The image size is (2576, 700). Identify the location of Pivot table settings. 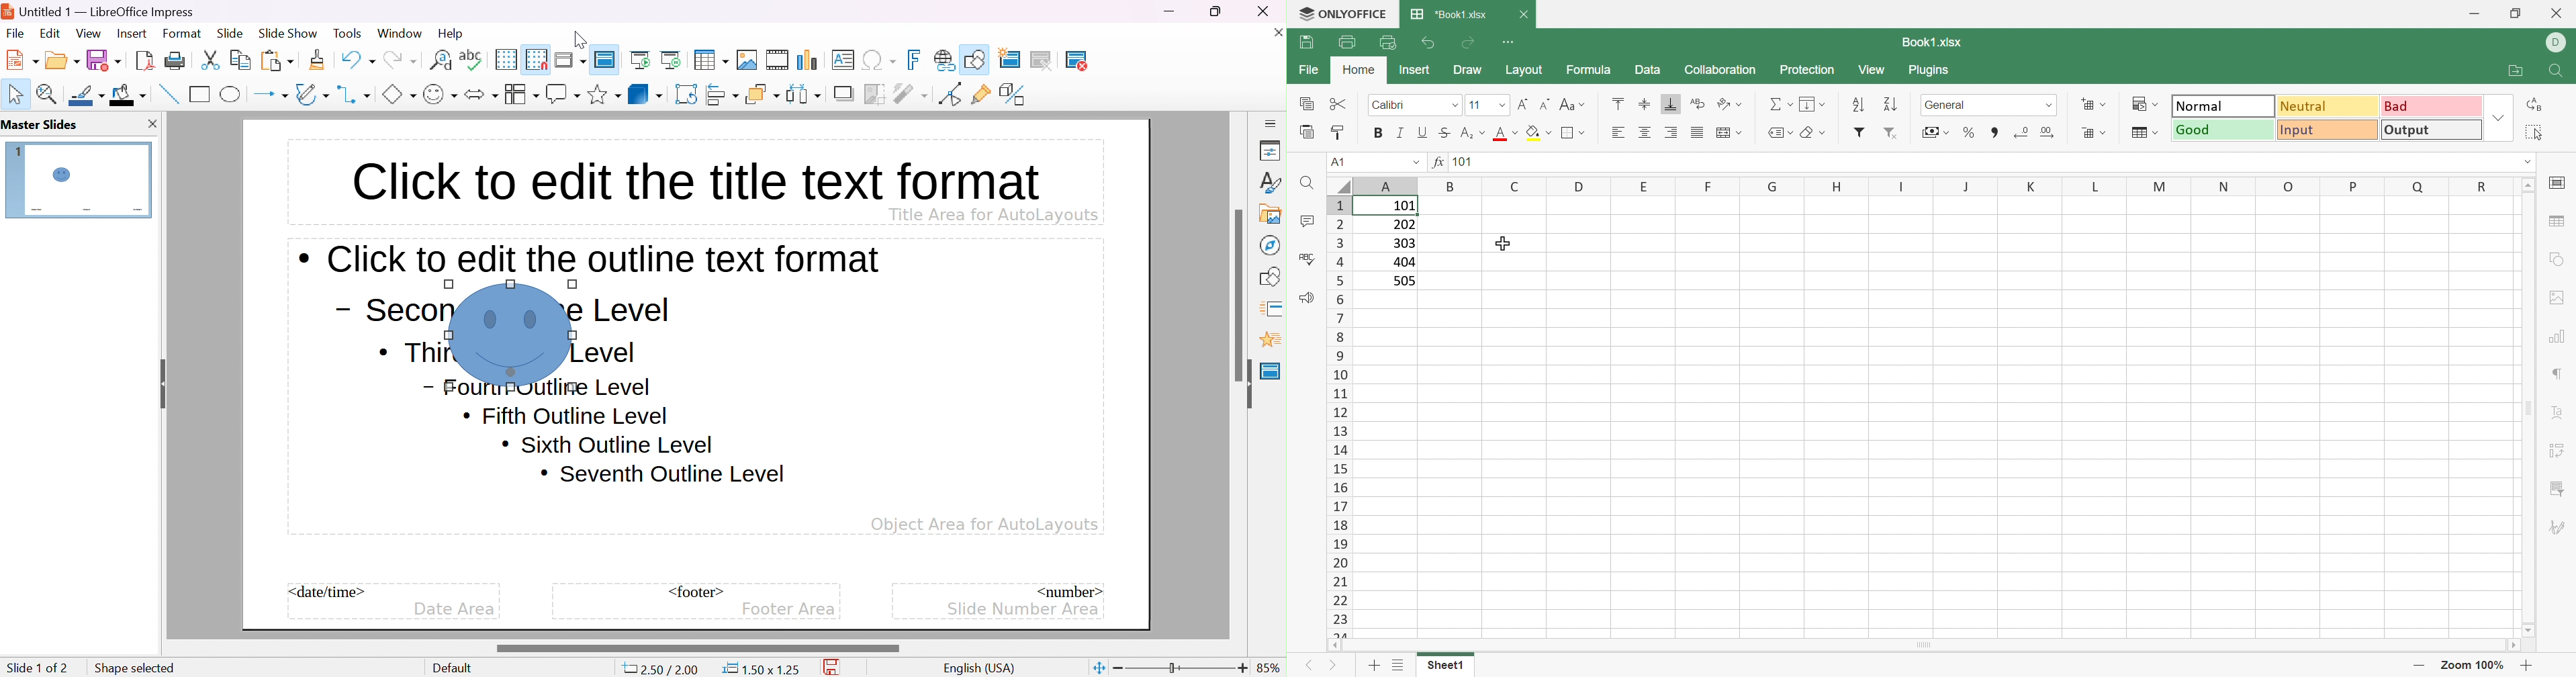
(2563, 453).